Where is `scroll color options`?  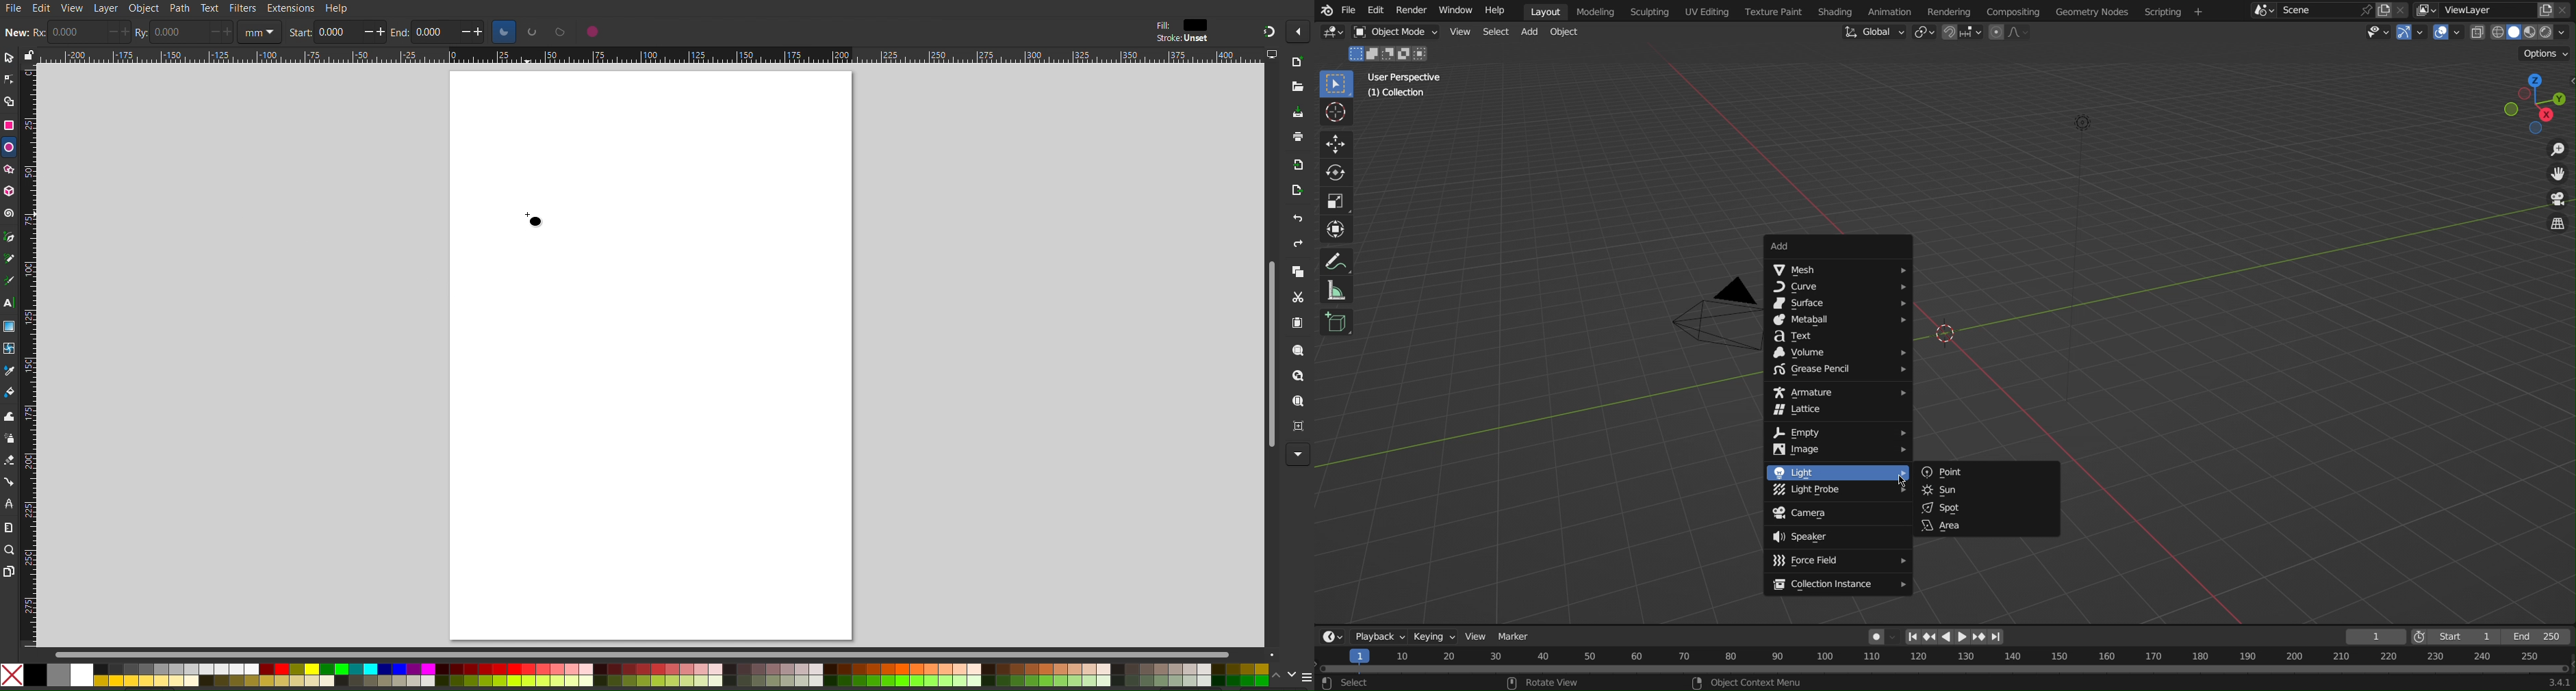 scroll color options is located at coordinates (1284, 679).